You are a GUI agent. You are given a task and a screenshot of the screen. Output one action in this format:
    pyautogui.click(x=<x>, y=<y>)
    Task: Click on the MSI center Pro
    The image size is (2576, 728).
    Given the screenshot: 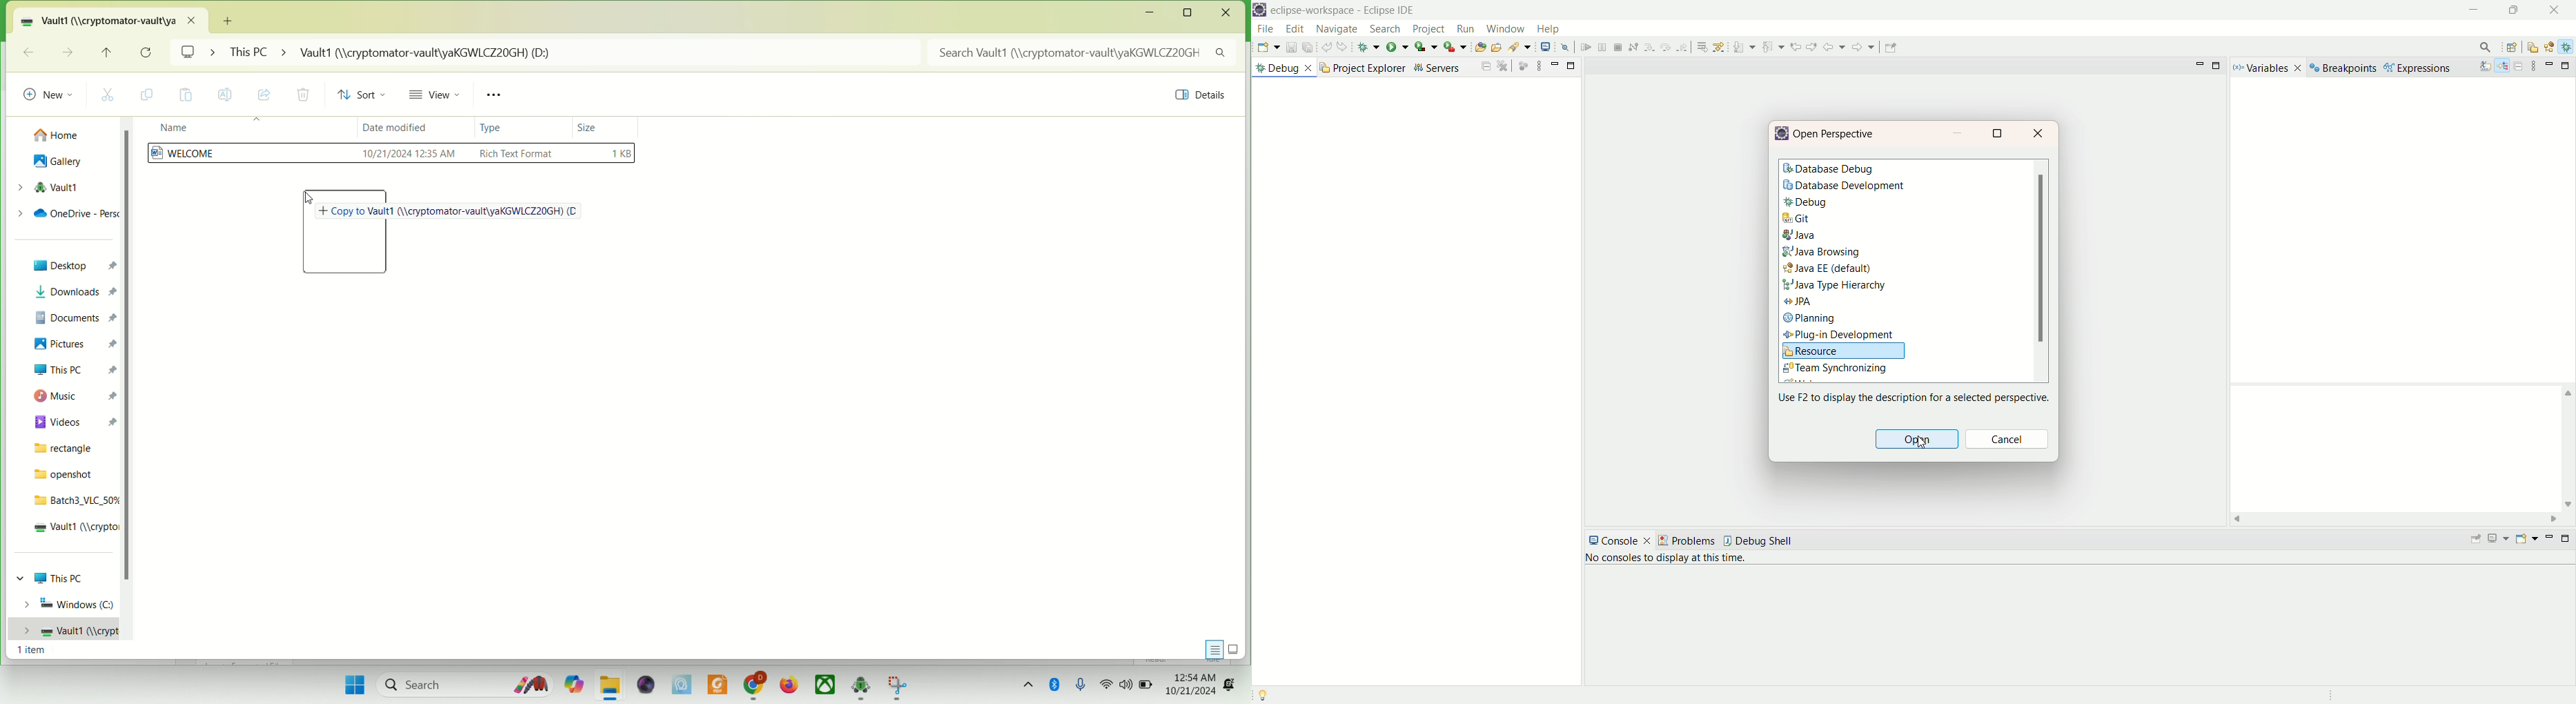 What is the action you would take?
    pyautogui.click(x=681, y=684)
    